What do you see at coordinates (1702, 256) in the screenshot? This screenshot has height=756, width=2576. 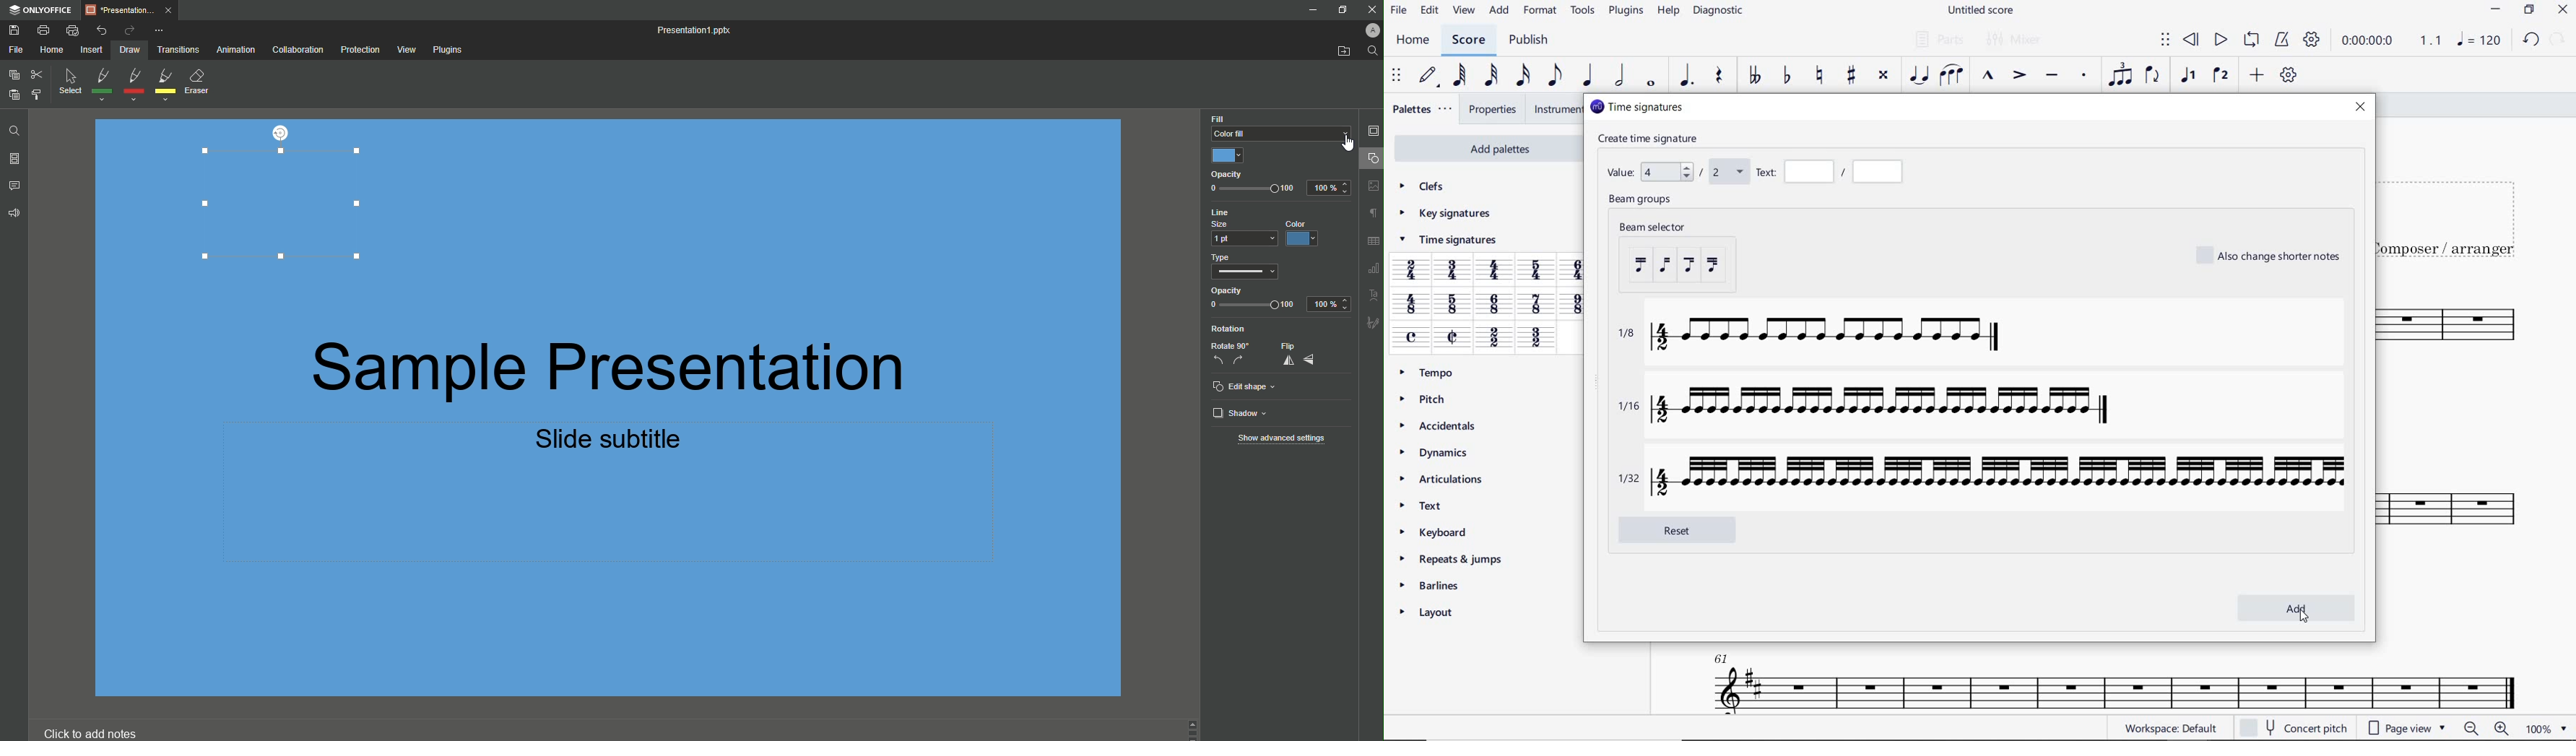 I see `beam selector` at bounding box center [1702, 256].